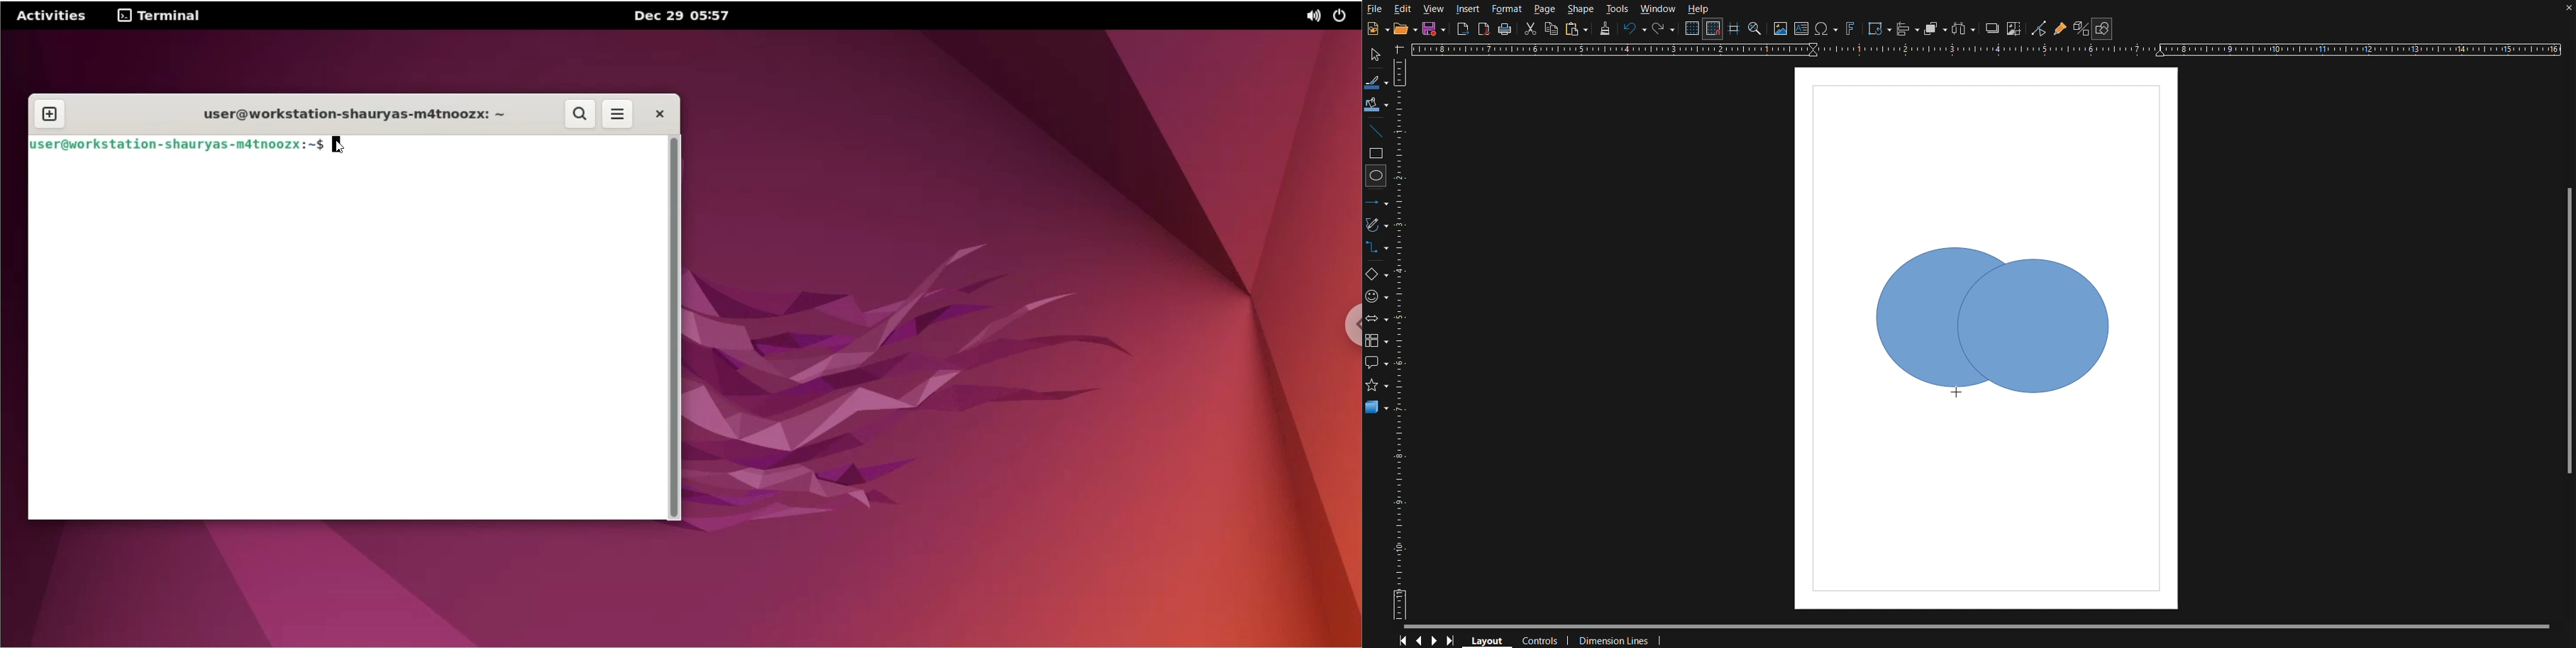  What do you see at coordinates (1581, 9) in the screenshot?
I see `Shape` at bounding box center [1581, 9].